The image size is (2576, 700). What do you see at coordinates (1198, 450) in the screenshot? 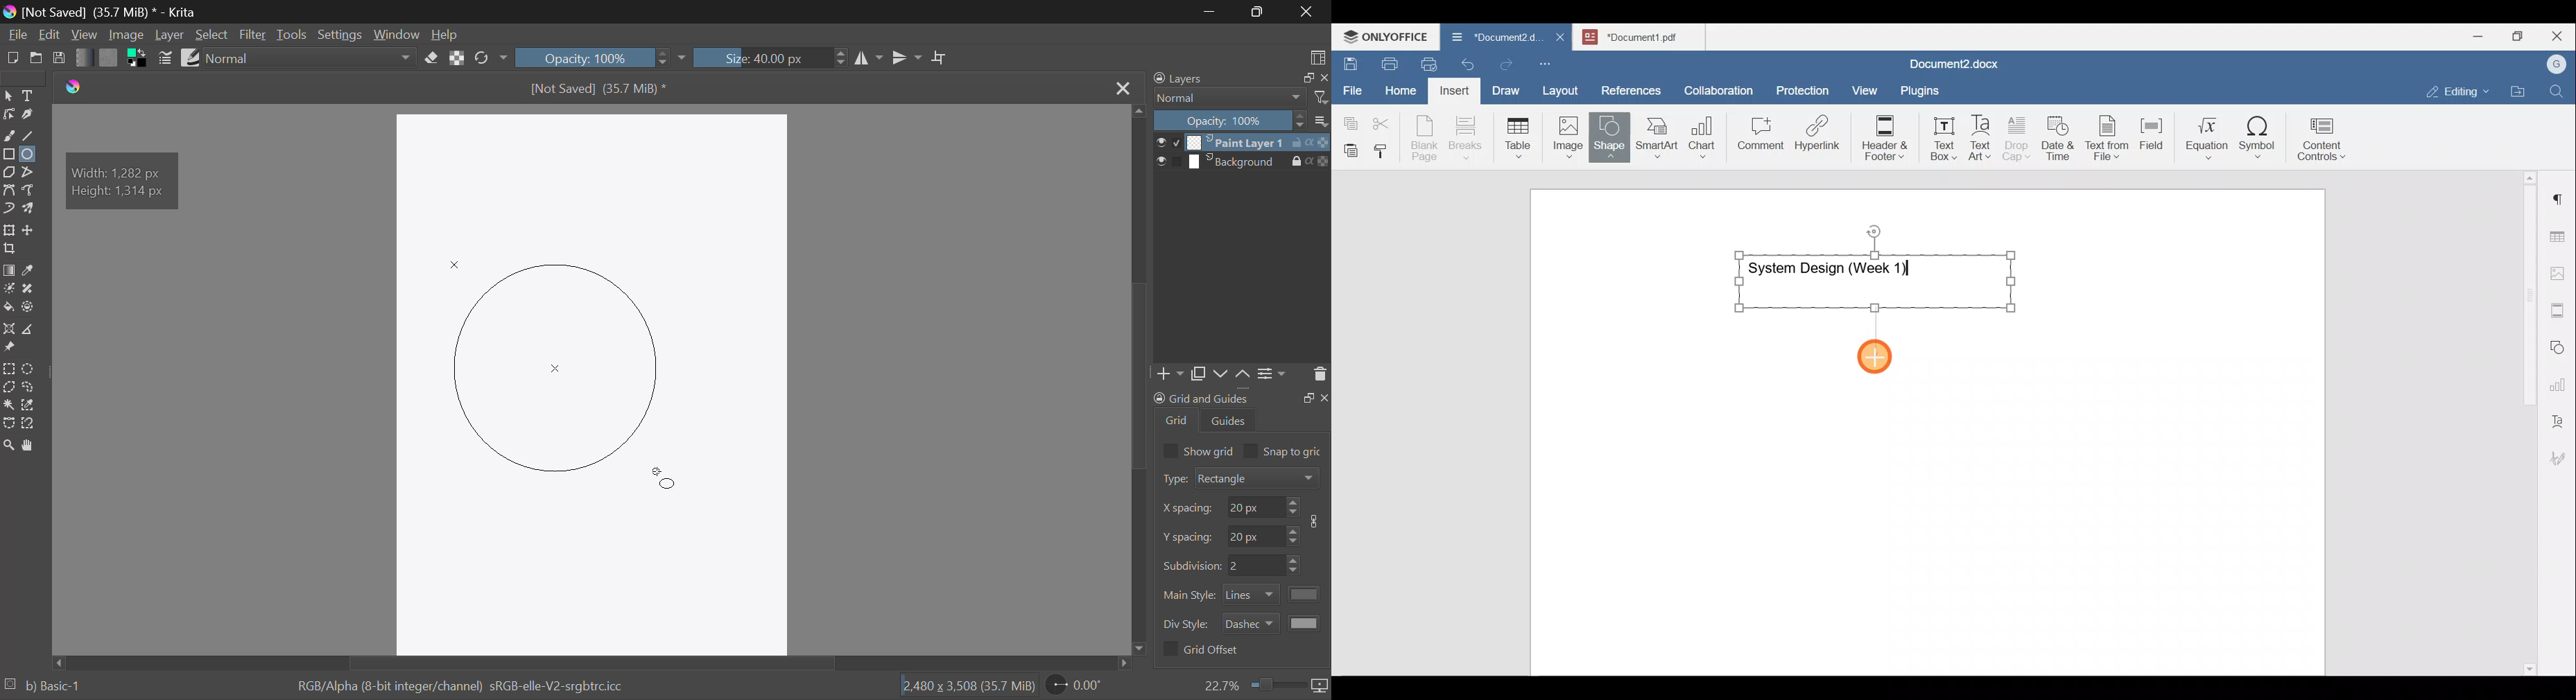
I see `Show grid` at bounding box center [1198, 450].